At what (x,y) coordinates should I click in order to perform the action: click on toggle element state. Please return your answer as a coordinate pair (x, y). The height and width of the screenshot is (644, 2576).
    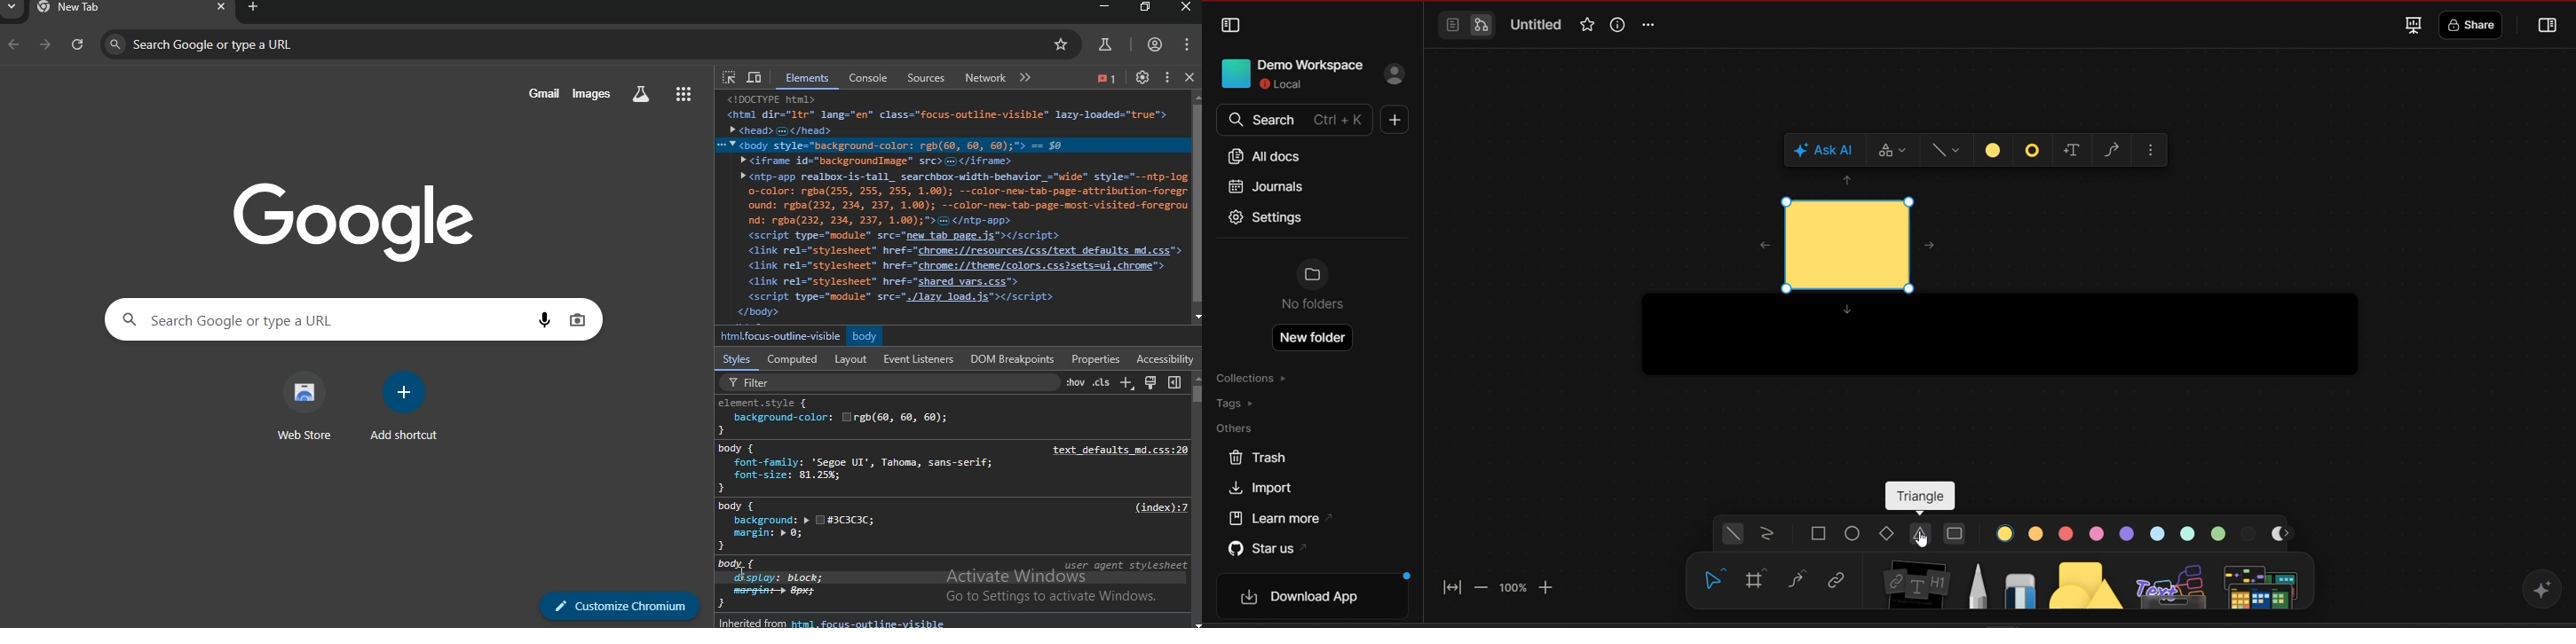
    Looking at the image, I should click on (1075, 385).